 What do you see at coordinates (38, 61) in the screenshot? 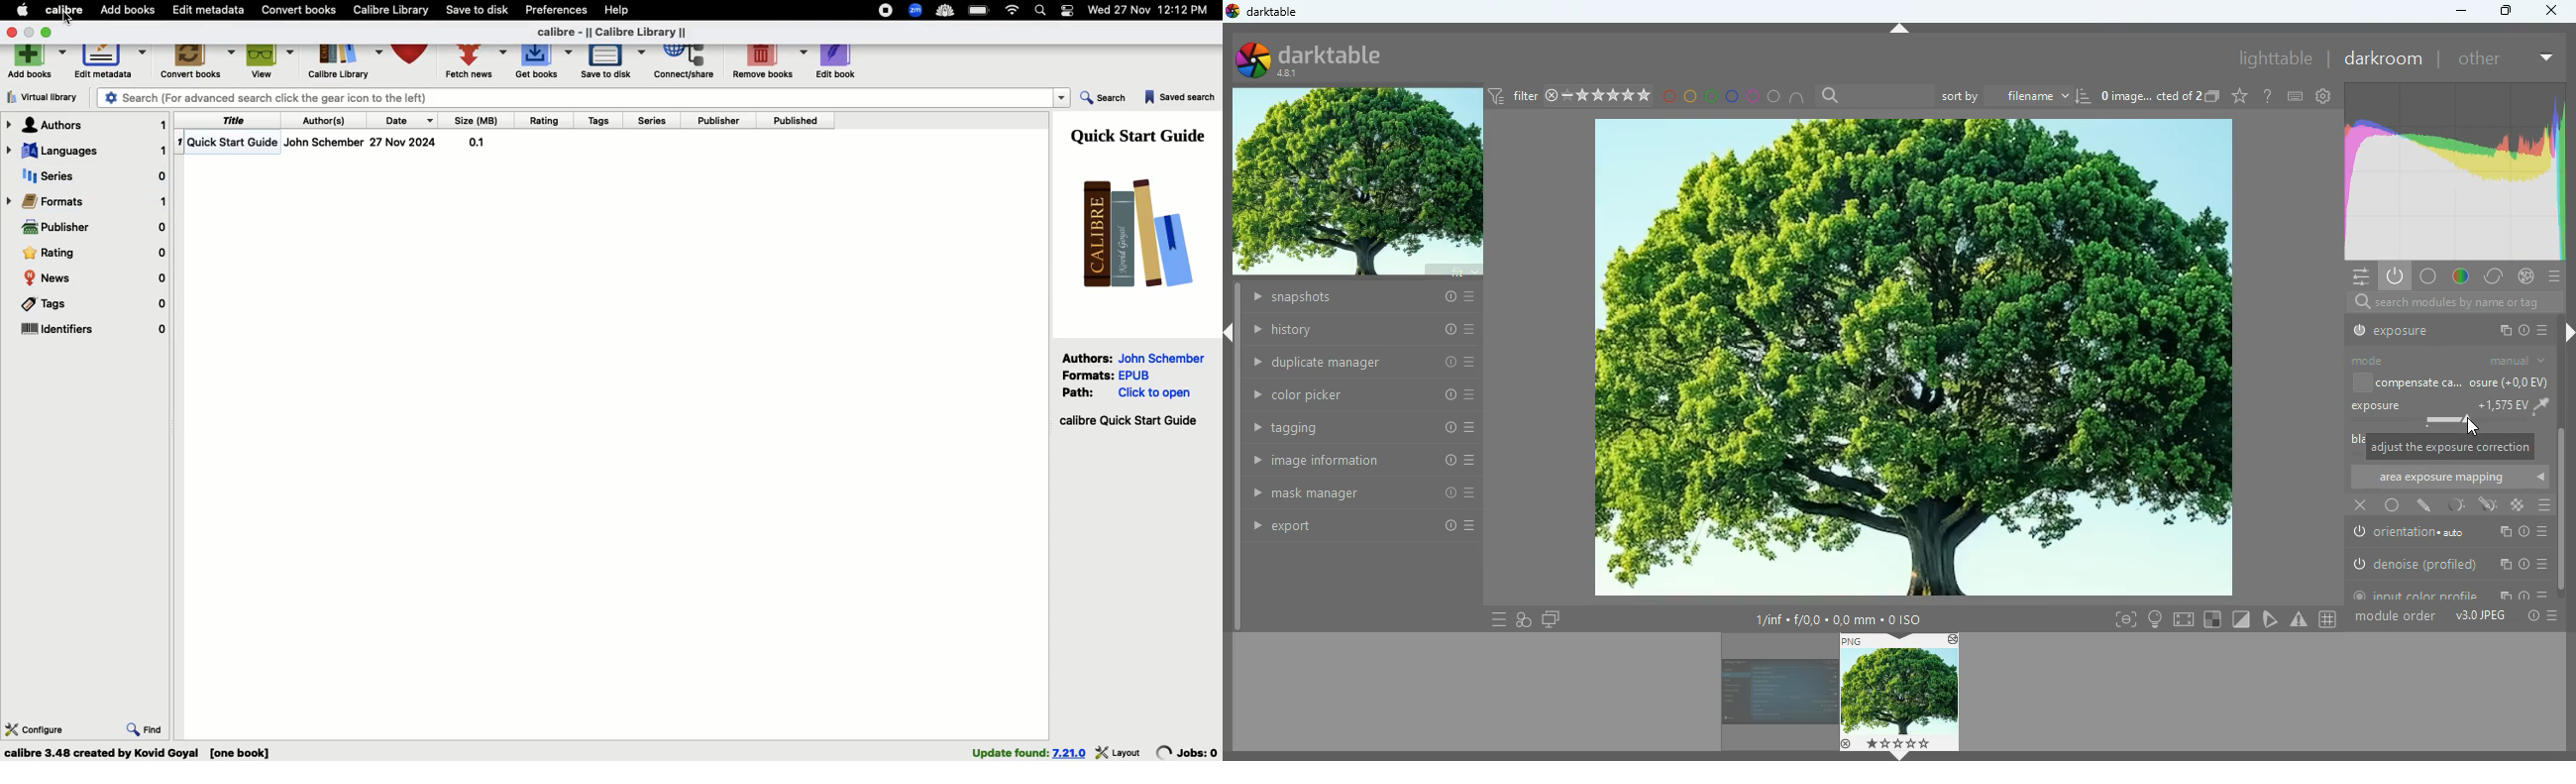
I see `Add books` at bounding box center [38, 61].